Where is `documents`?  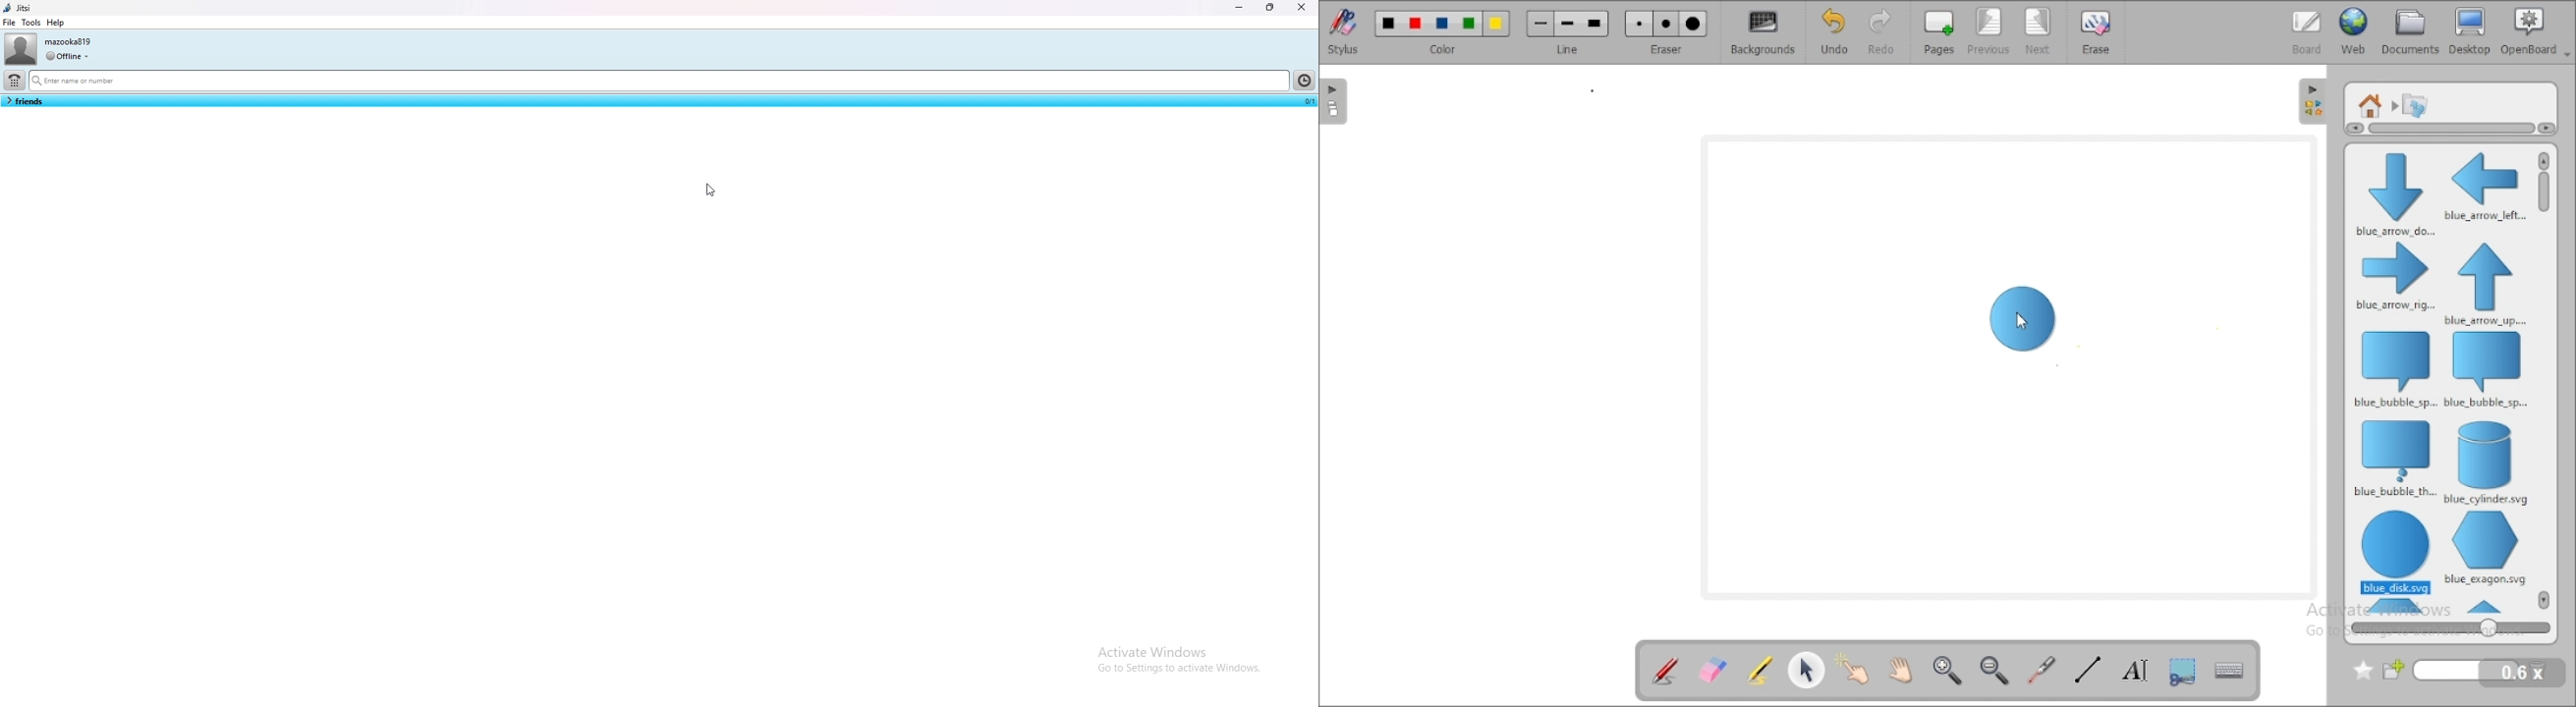 documents is located at coordinates (2411, 31).